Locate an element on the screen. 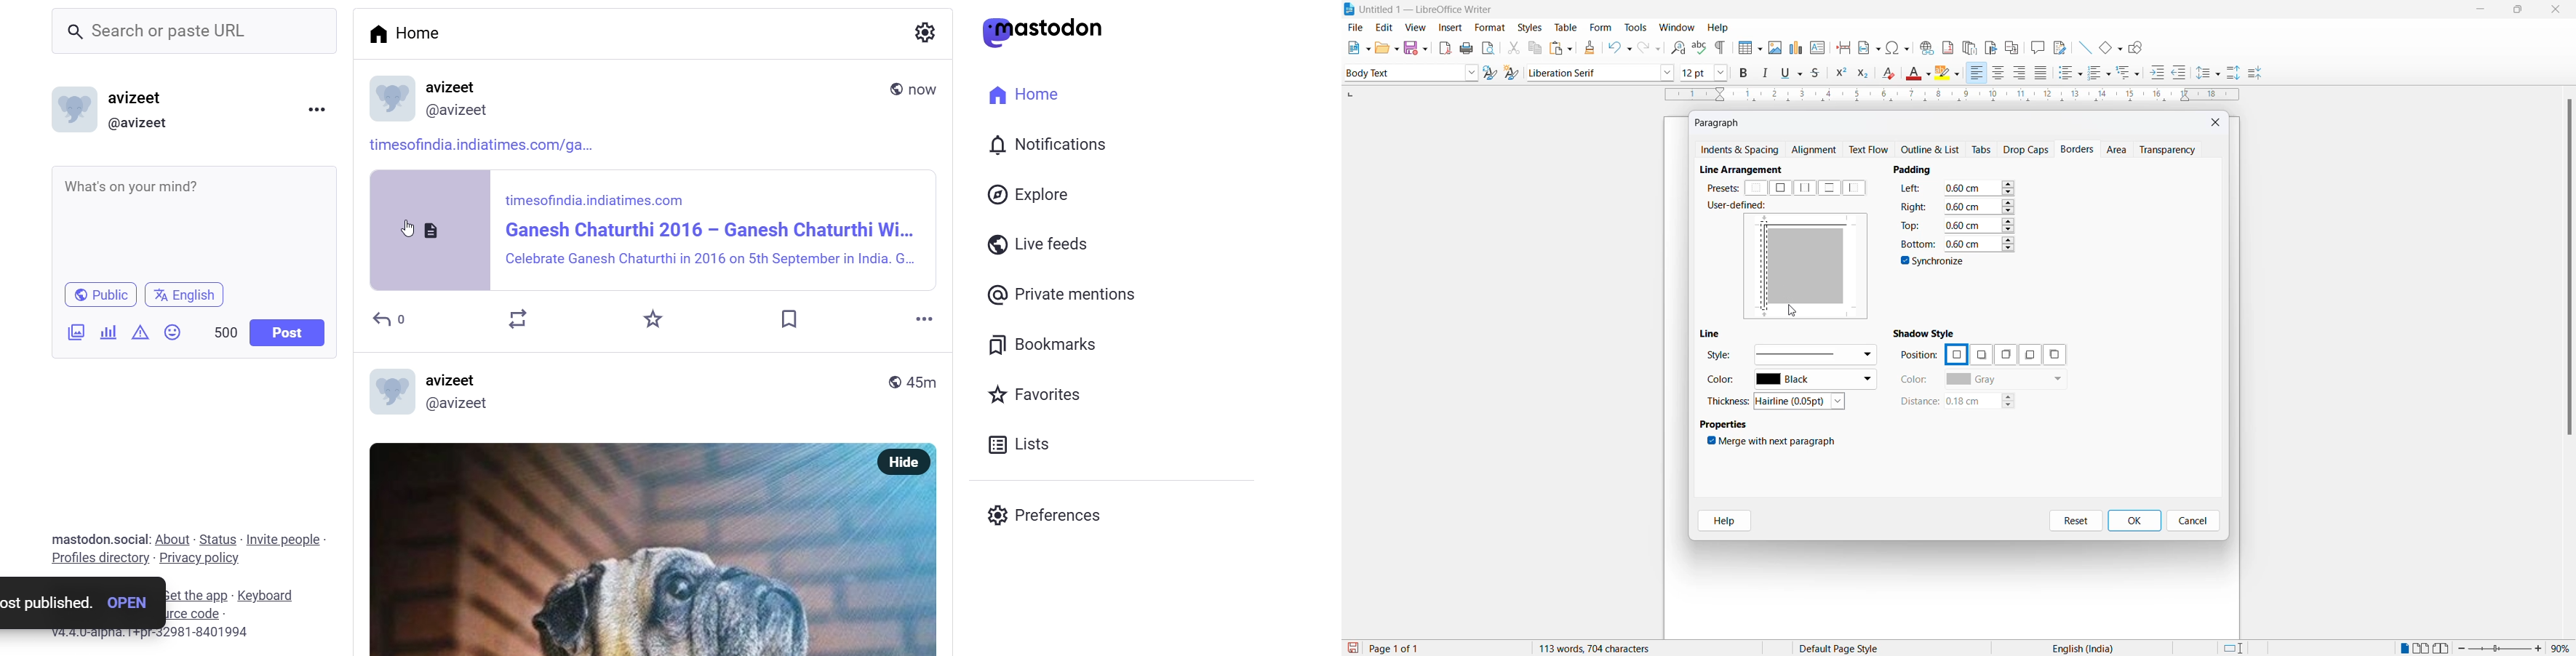 This screenshot has width=2576, height=672. line is located at coordinates (2081, 46).